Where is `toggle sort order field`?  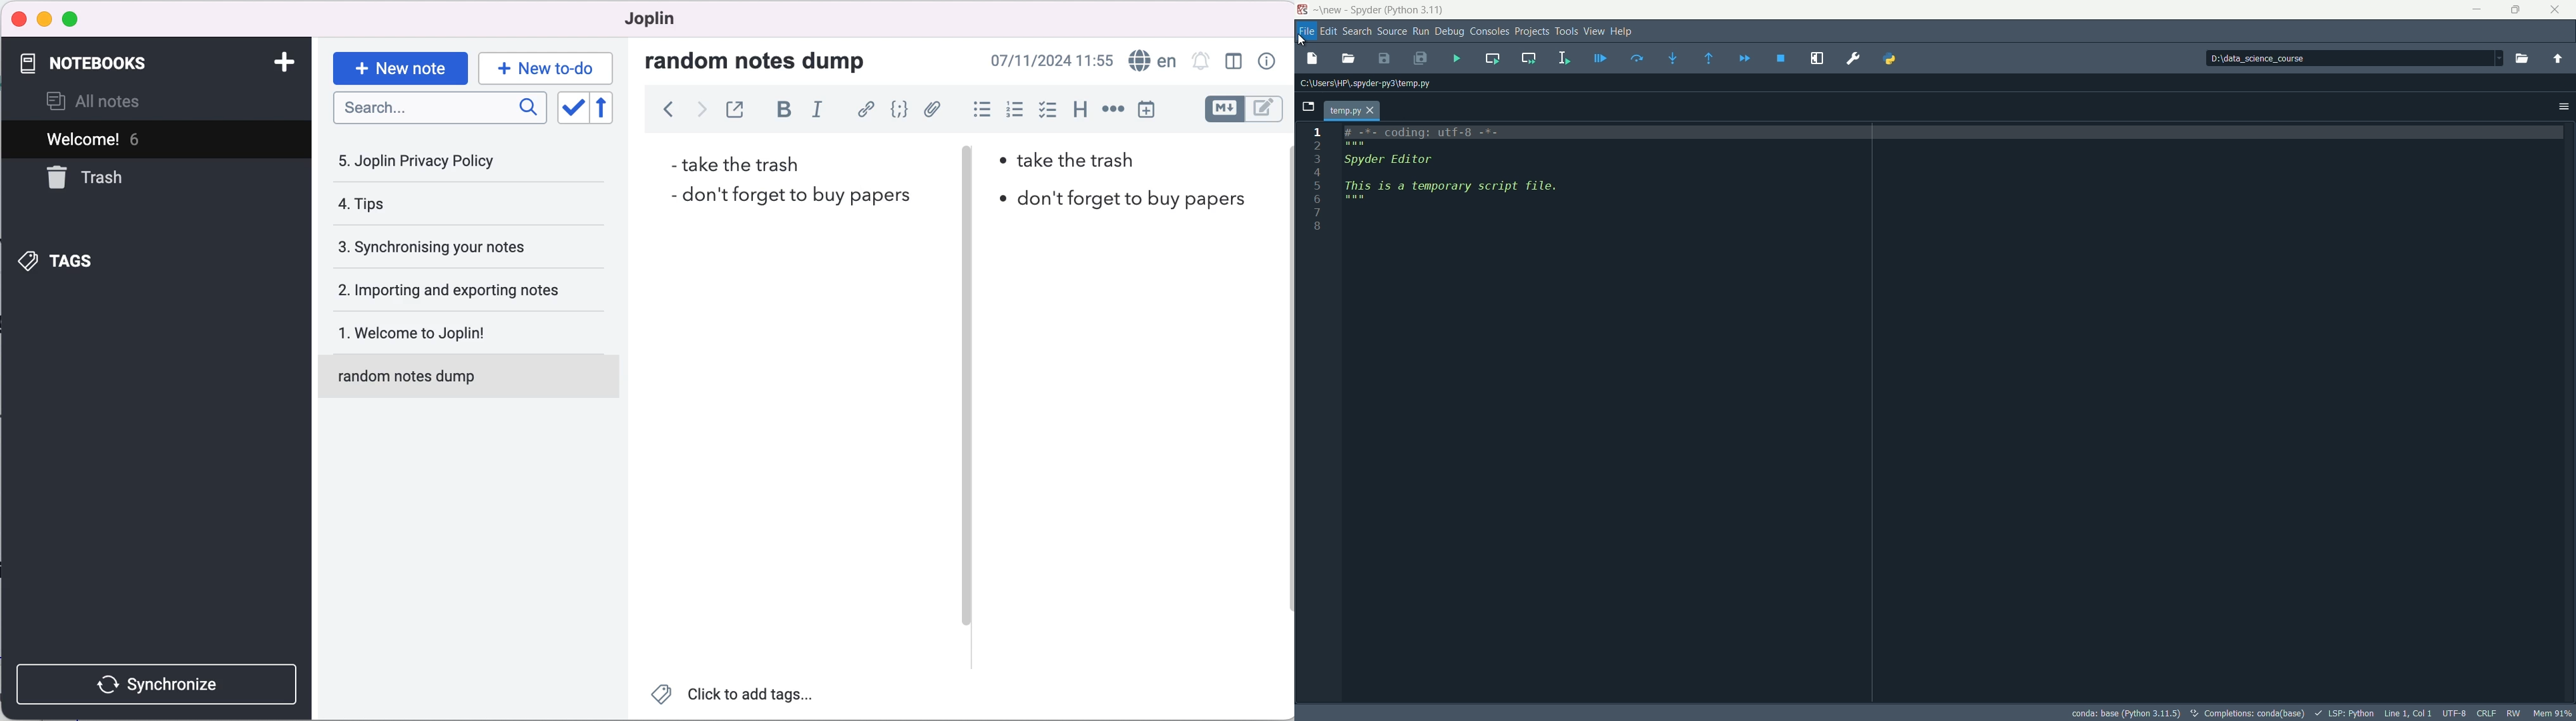 toggle sort order field is located at coordinates (571, 108).